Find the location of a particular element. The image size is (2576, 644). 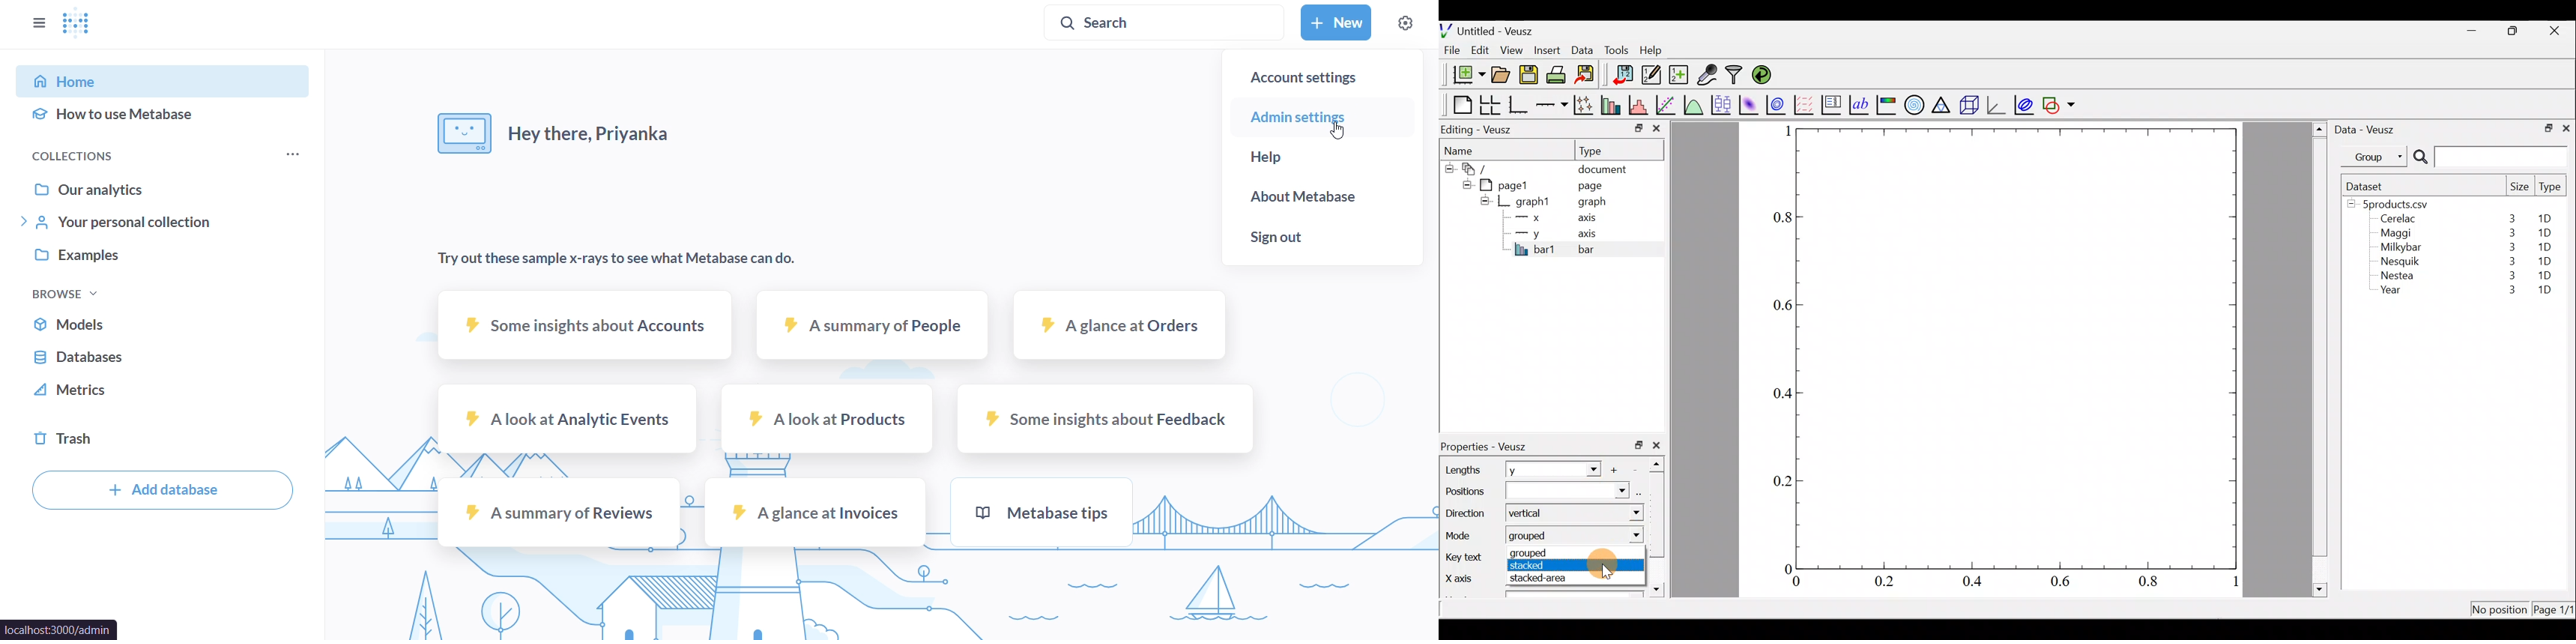

home is located at coordinates (168, 79).